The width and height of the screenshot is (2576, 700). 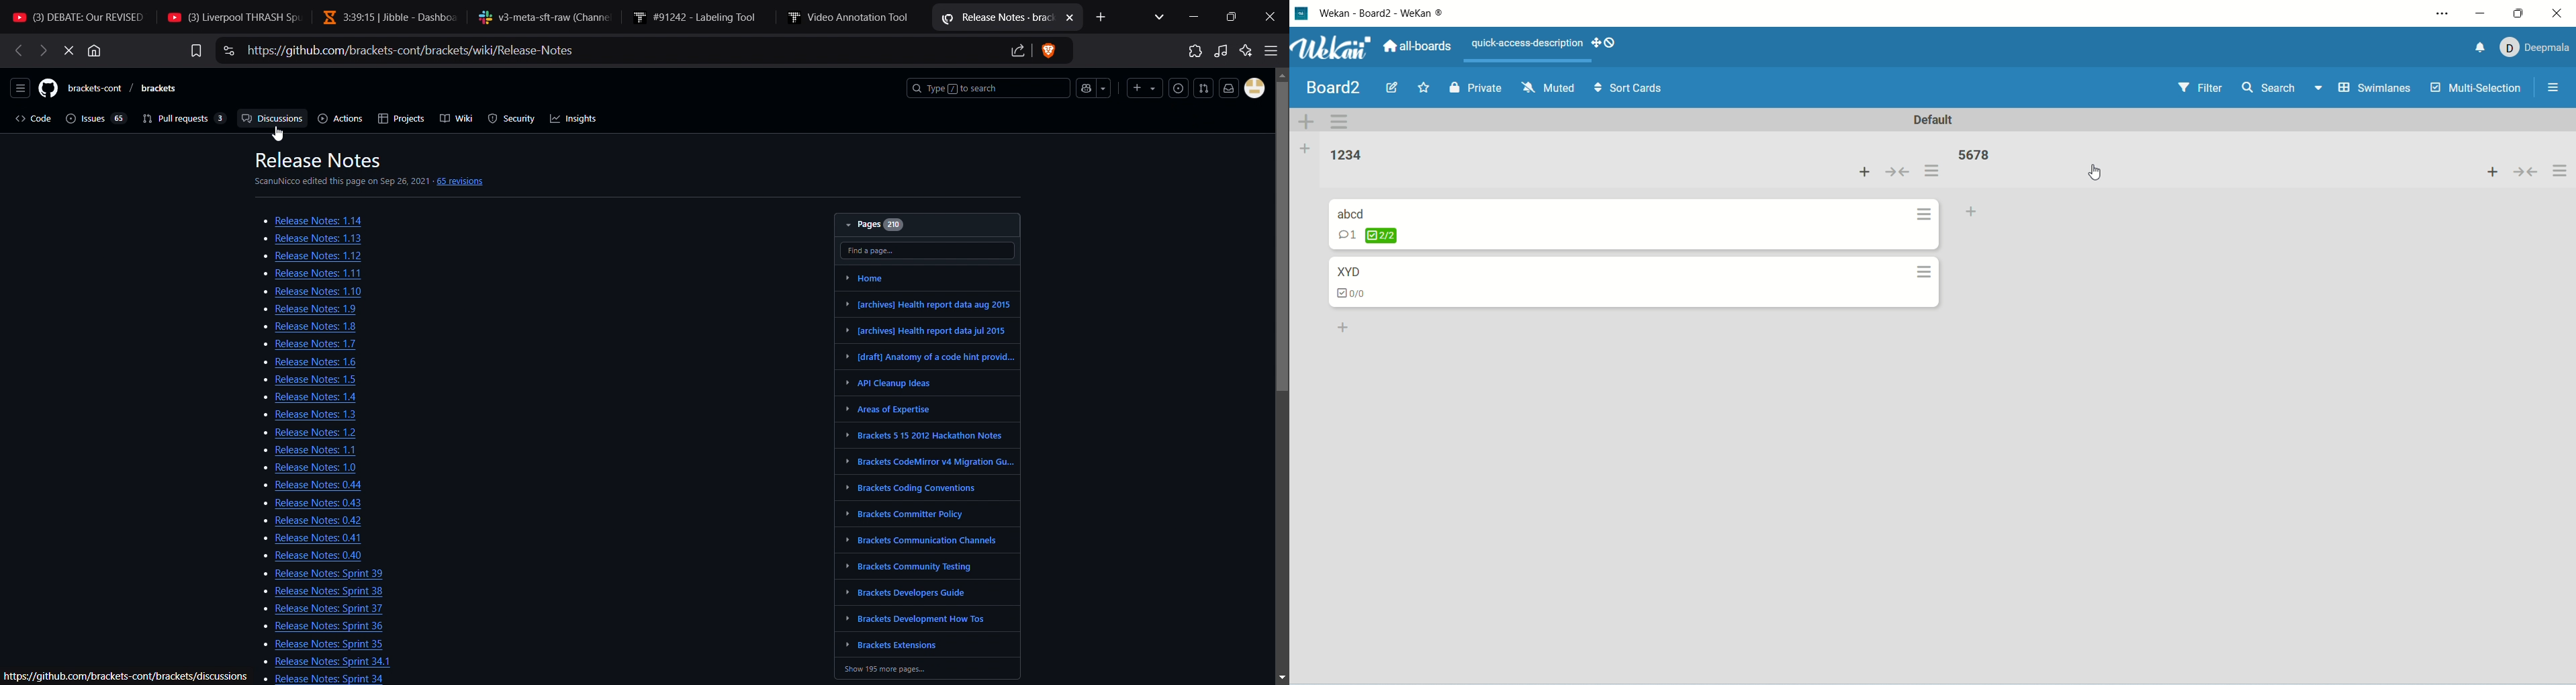 I want to click on browser icons, so click(x=1234, y=50).